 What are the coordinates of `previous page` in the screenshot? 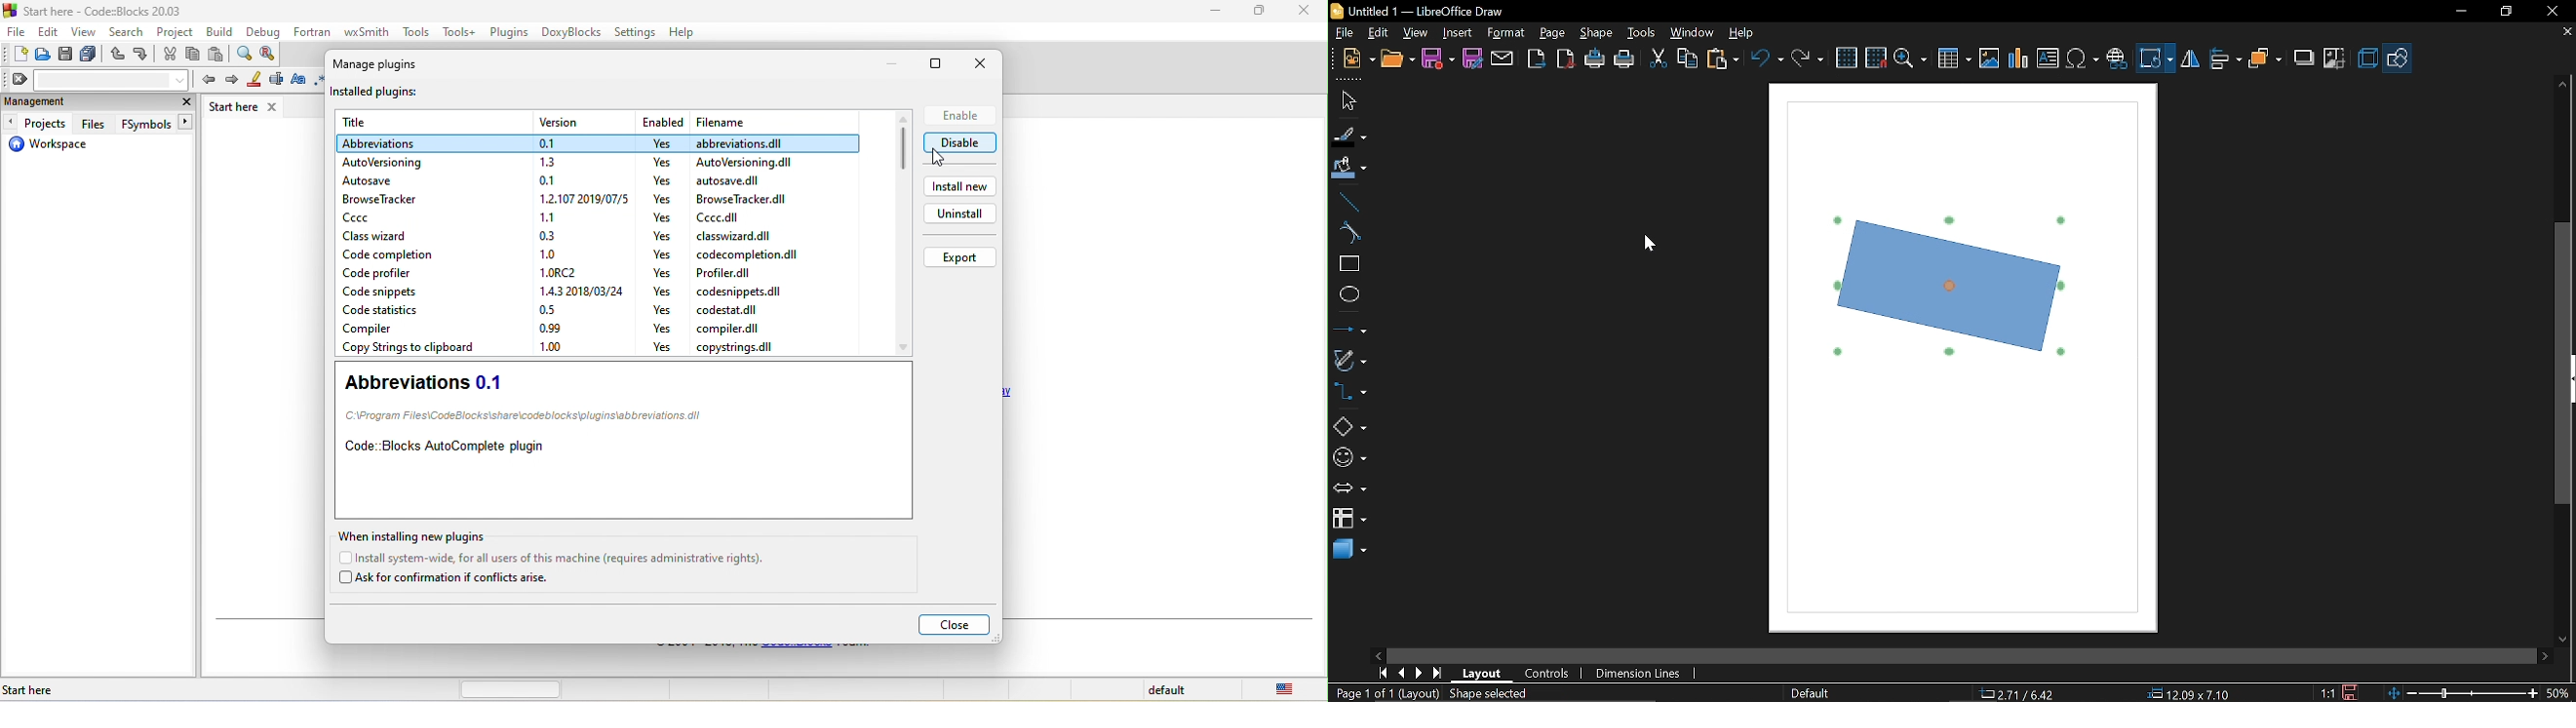 It's located at (1401, 673).